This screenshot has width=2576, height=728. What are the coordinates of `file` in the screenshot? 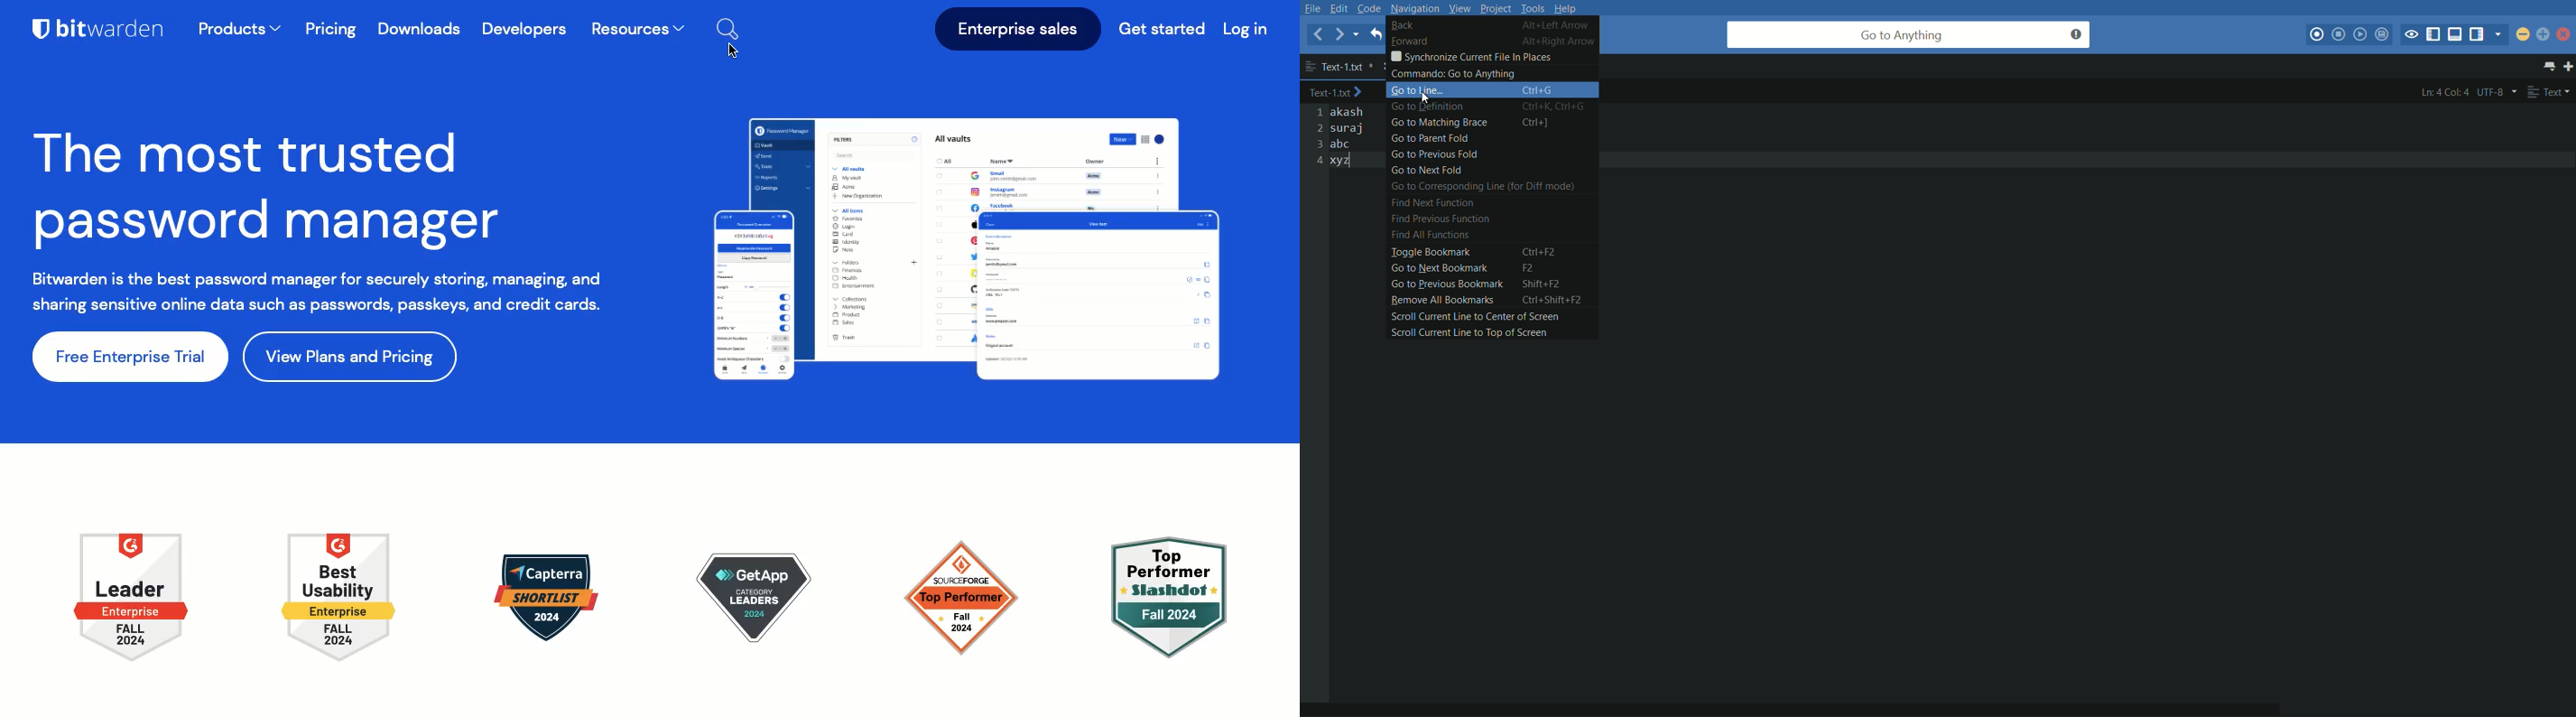 It's located at (1313, 8).